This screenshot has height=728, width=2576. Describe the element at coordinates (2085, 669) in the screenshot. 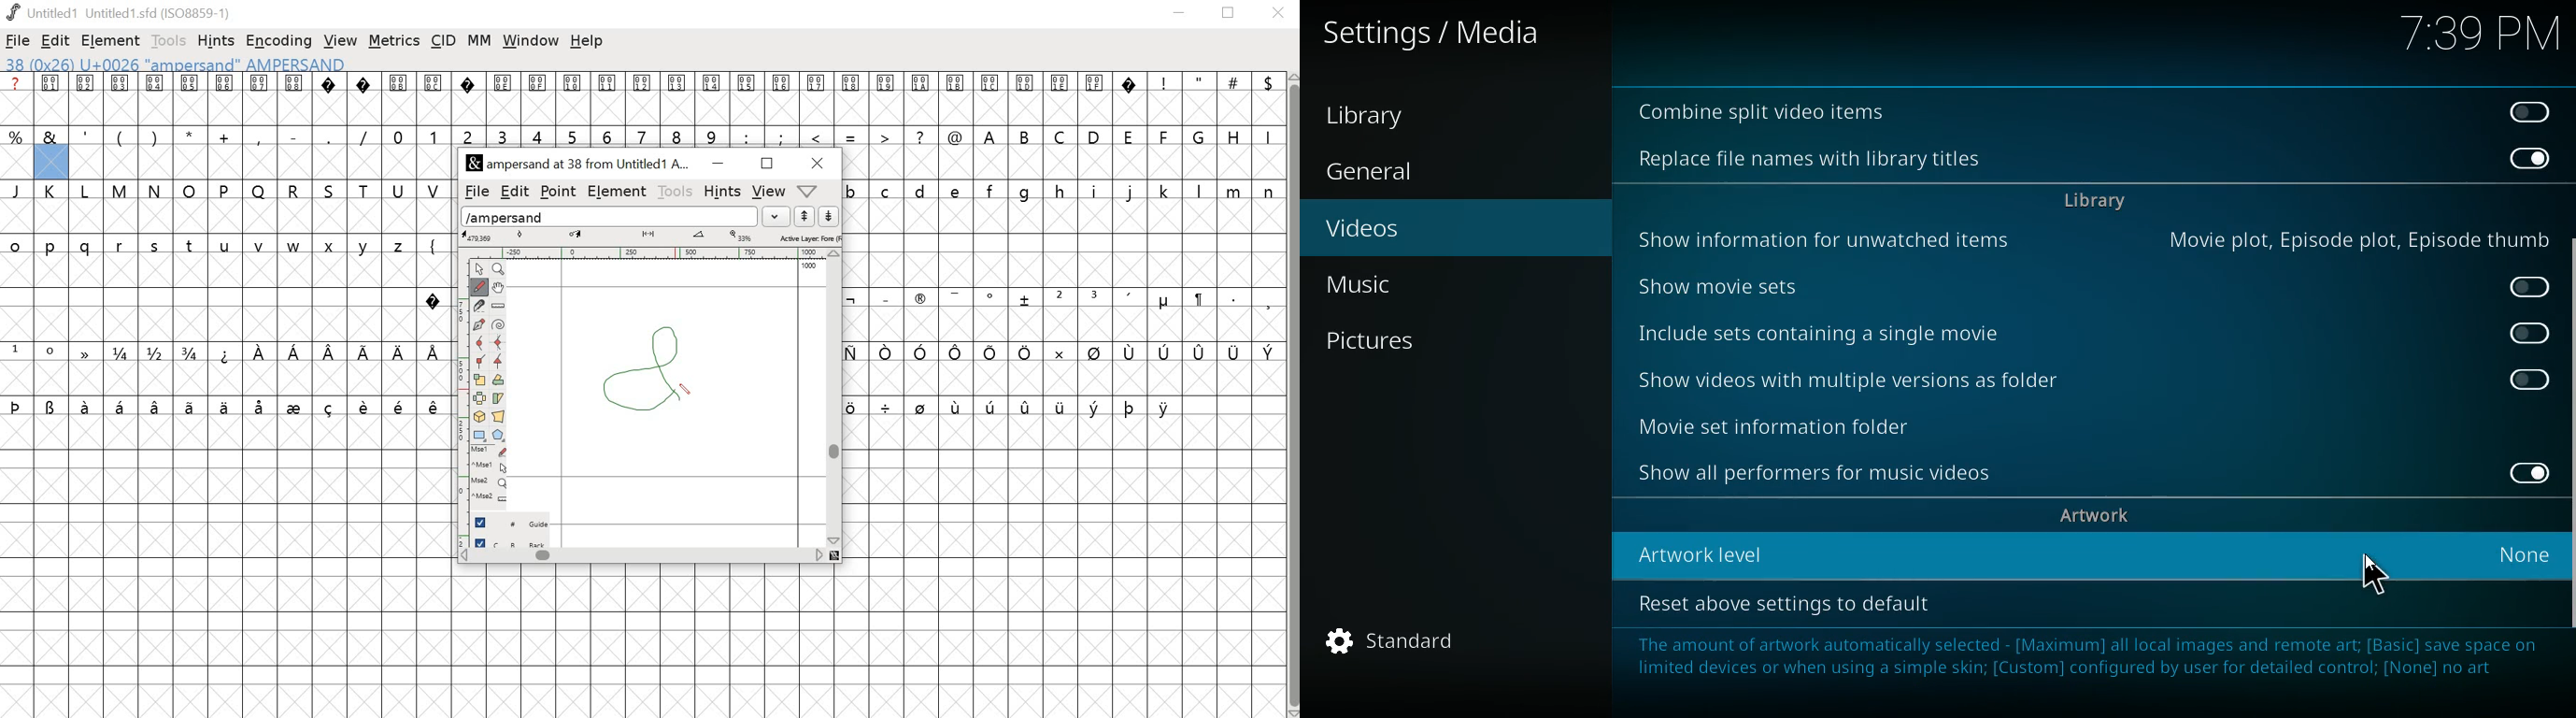

I see `message` at that location.